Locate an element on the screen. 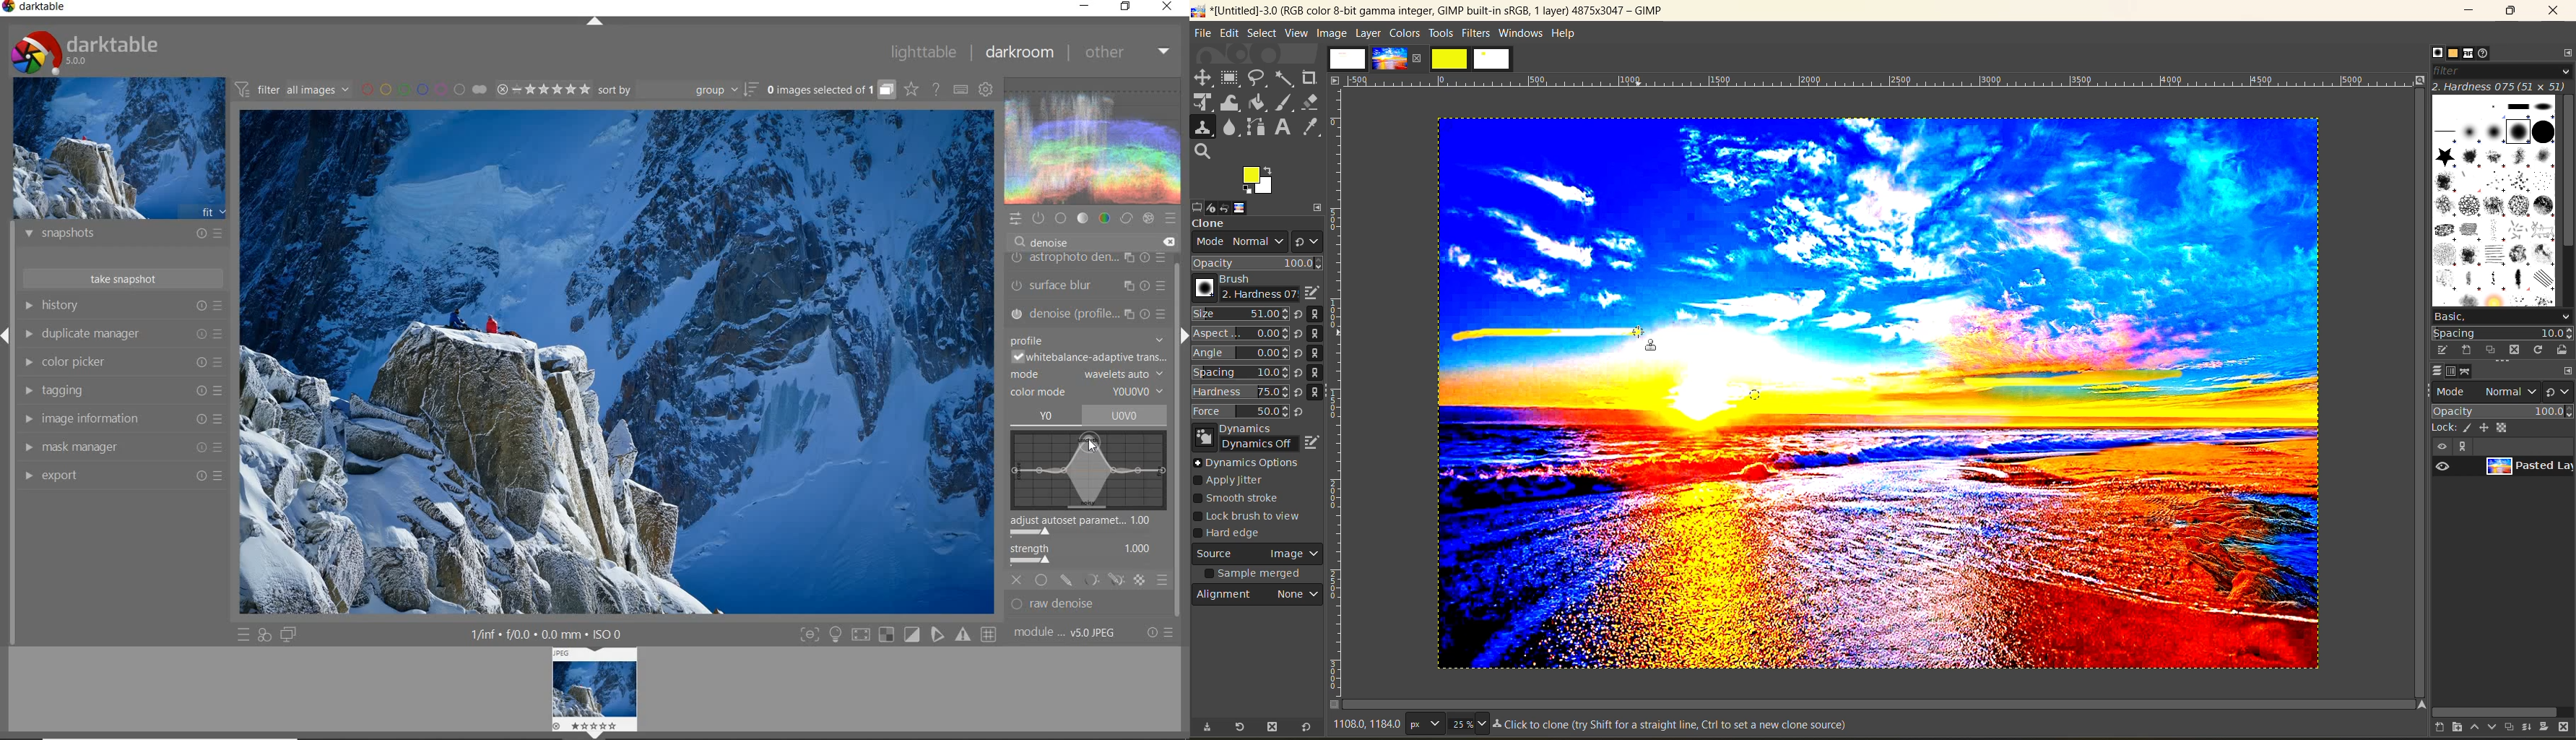  layers is located at coordinates (2432, 371).